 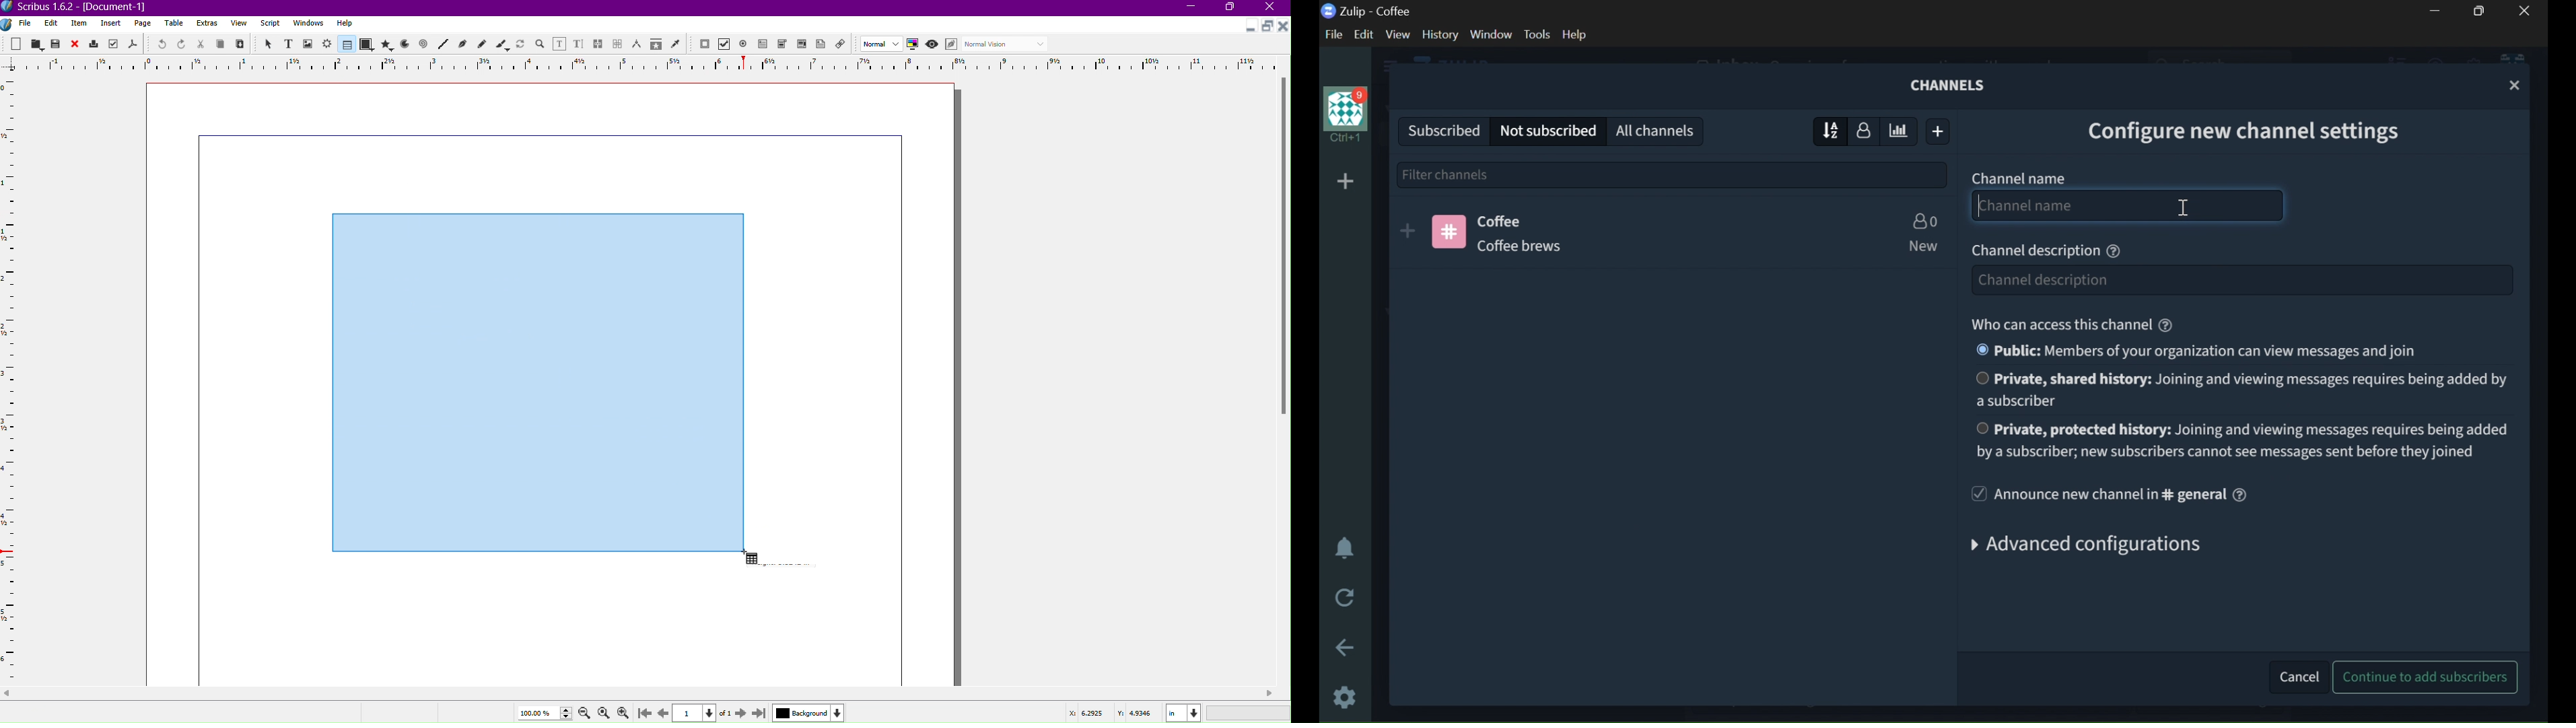 What do you see at coordinates (2516, 86) in the screenshot?
I see `CLOSE` at bounding box center [2516, 86].